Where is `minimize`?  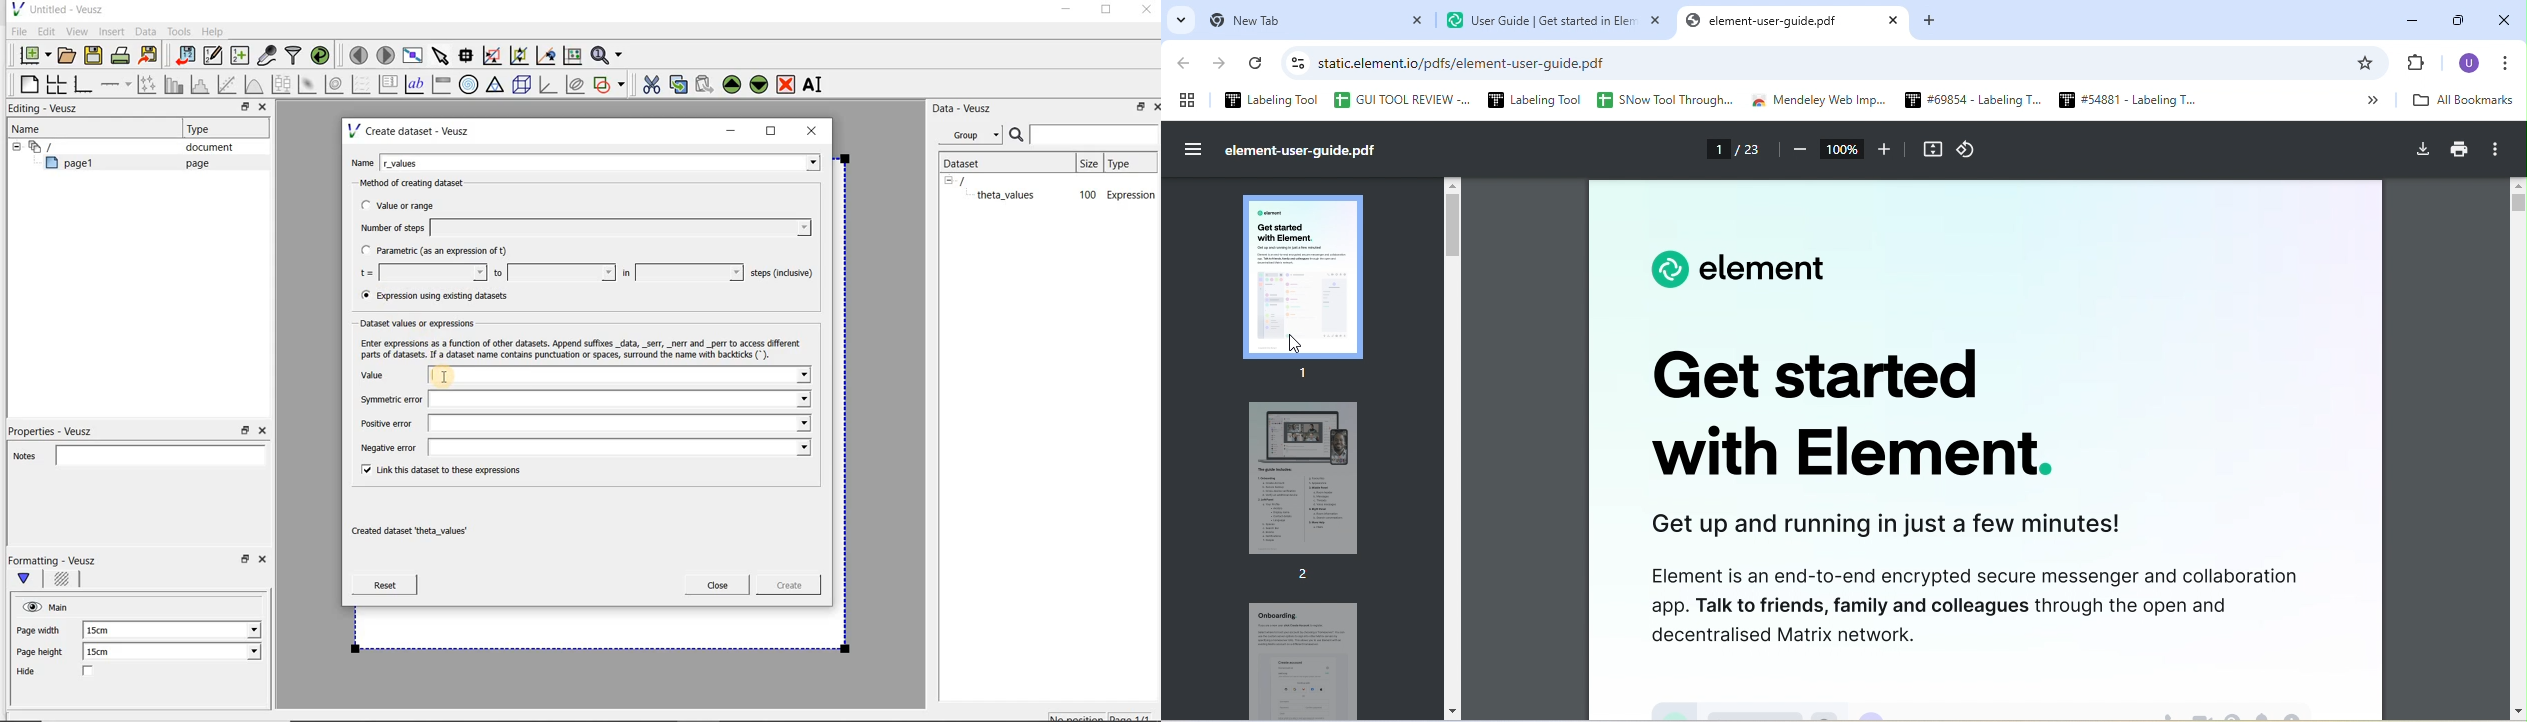
minimize is located at coordinates (2414, 16).